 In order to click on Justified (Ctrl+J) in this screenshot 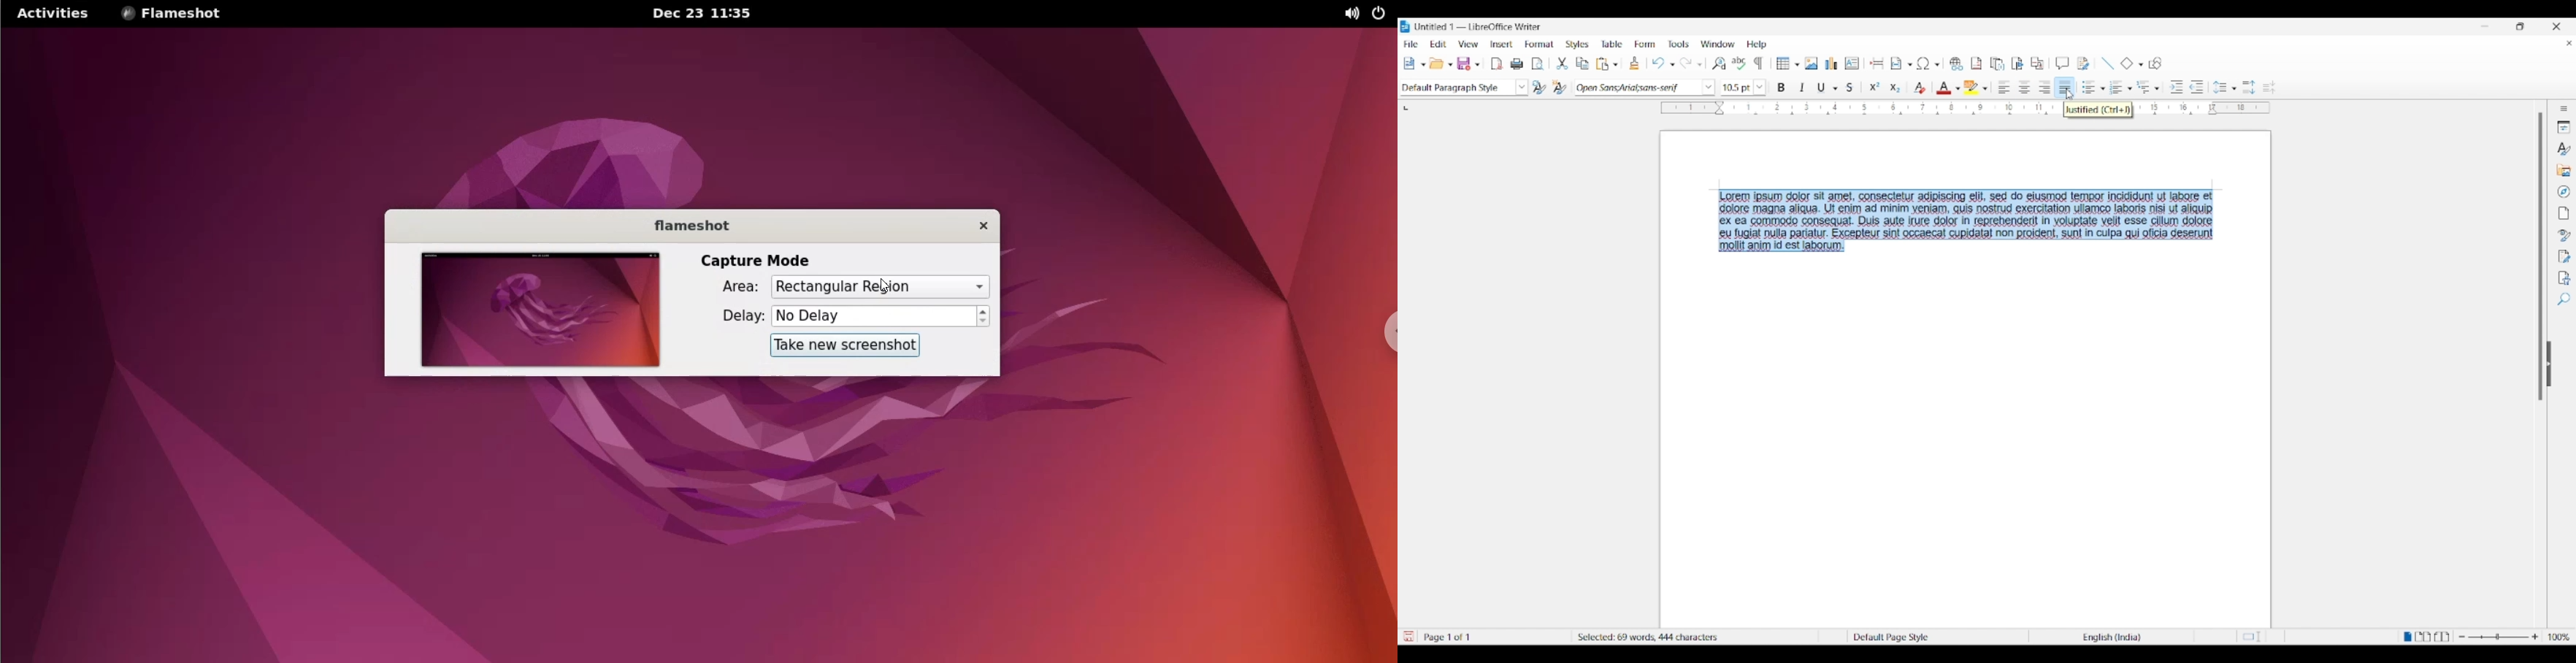, I will do `click(2100, 109)`.